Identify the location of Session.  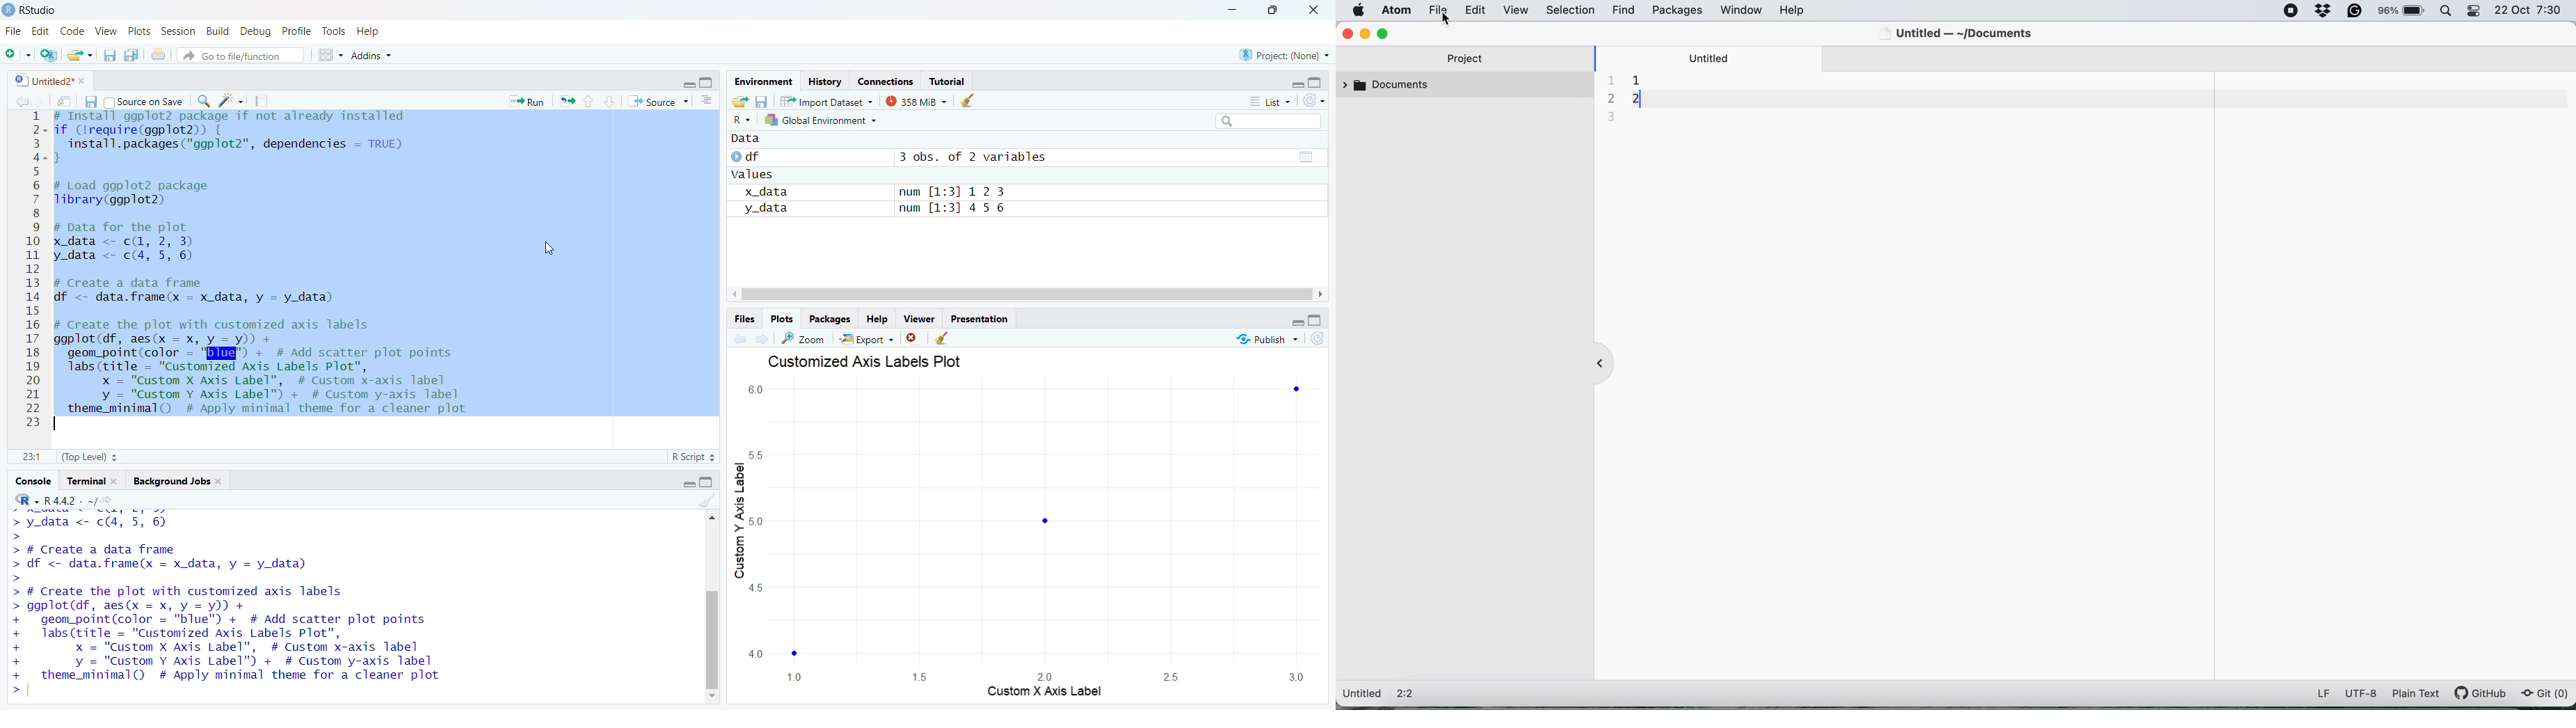
(177, 31).